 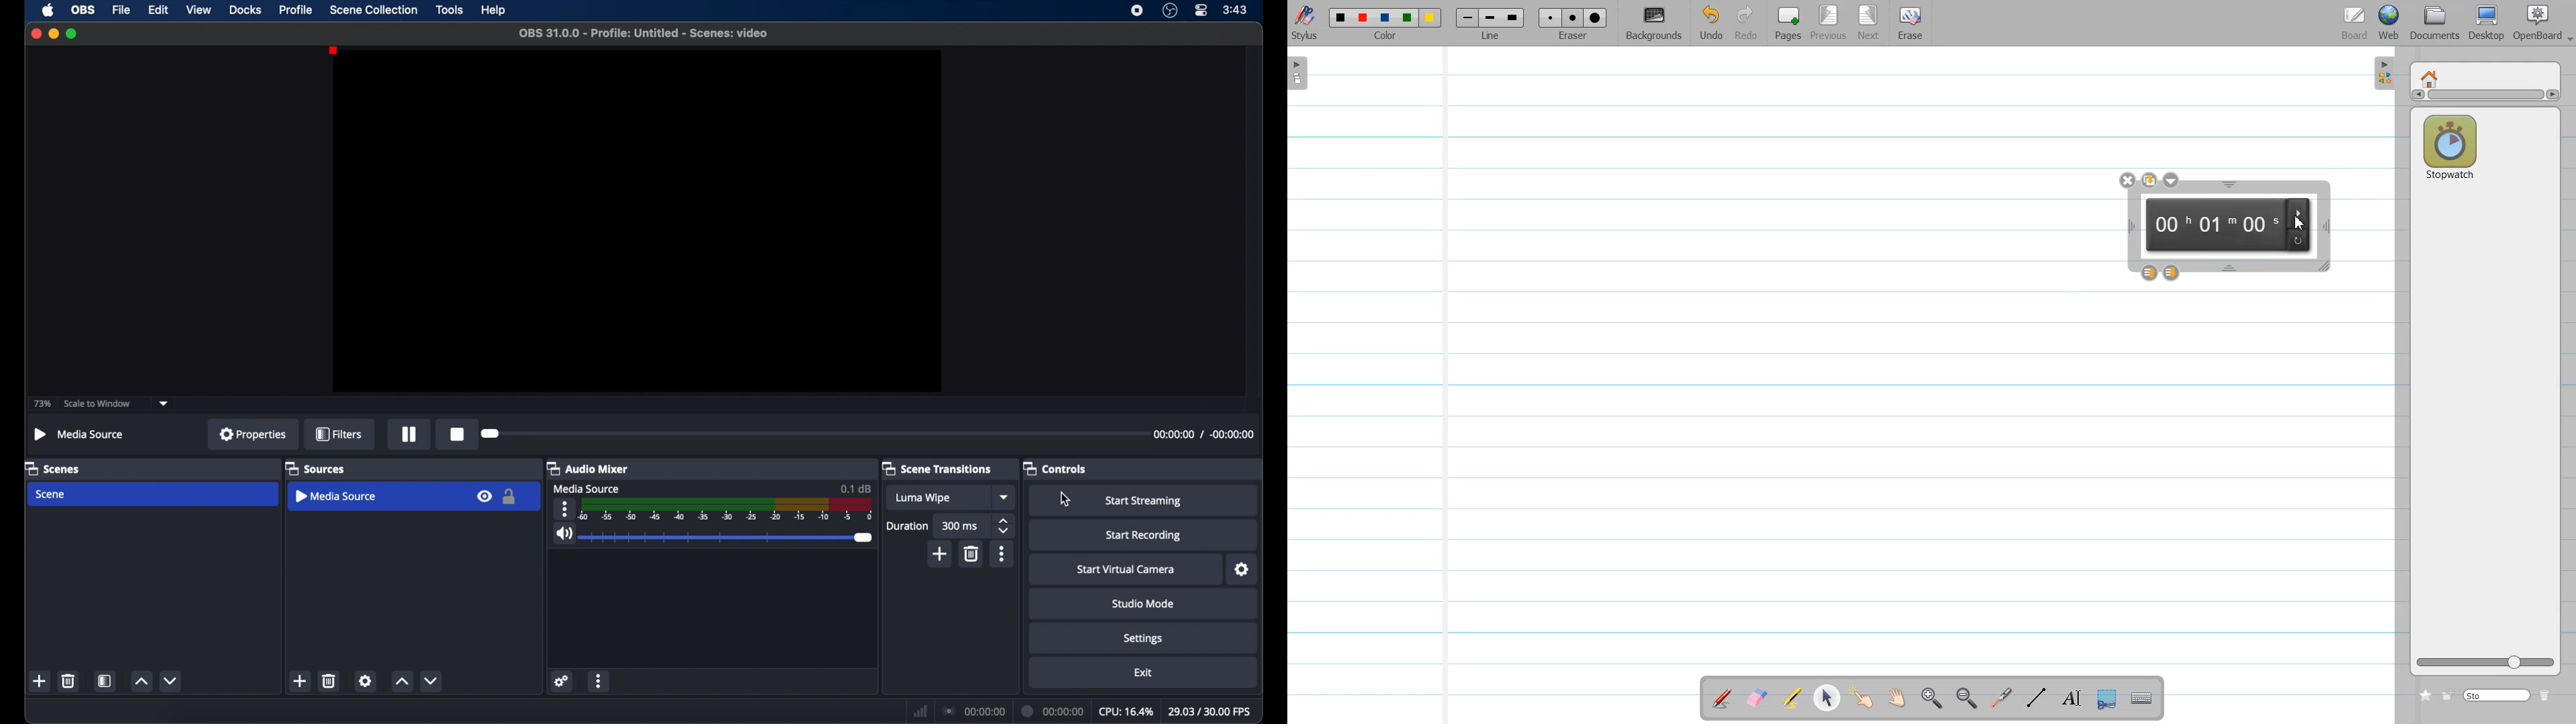 I want to click on stepper buttons, so click(x=1003, y=526).